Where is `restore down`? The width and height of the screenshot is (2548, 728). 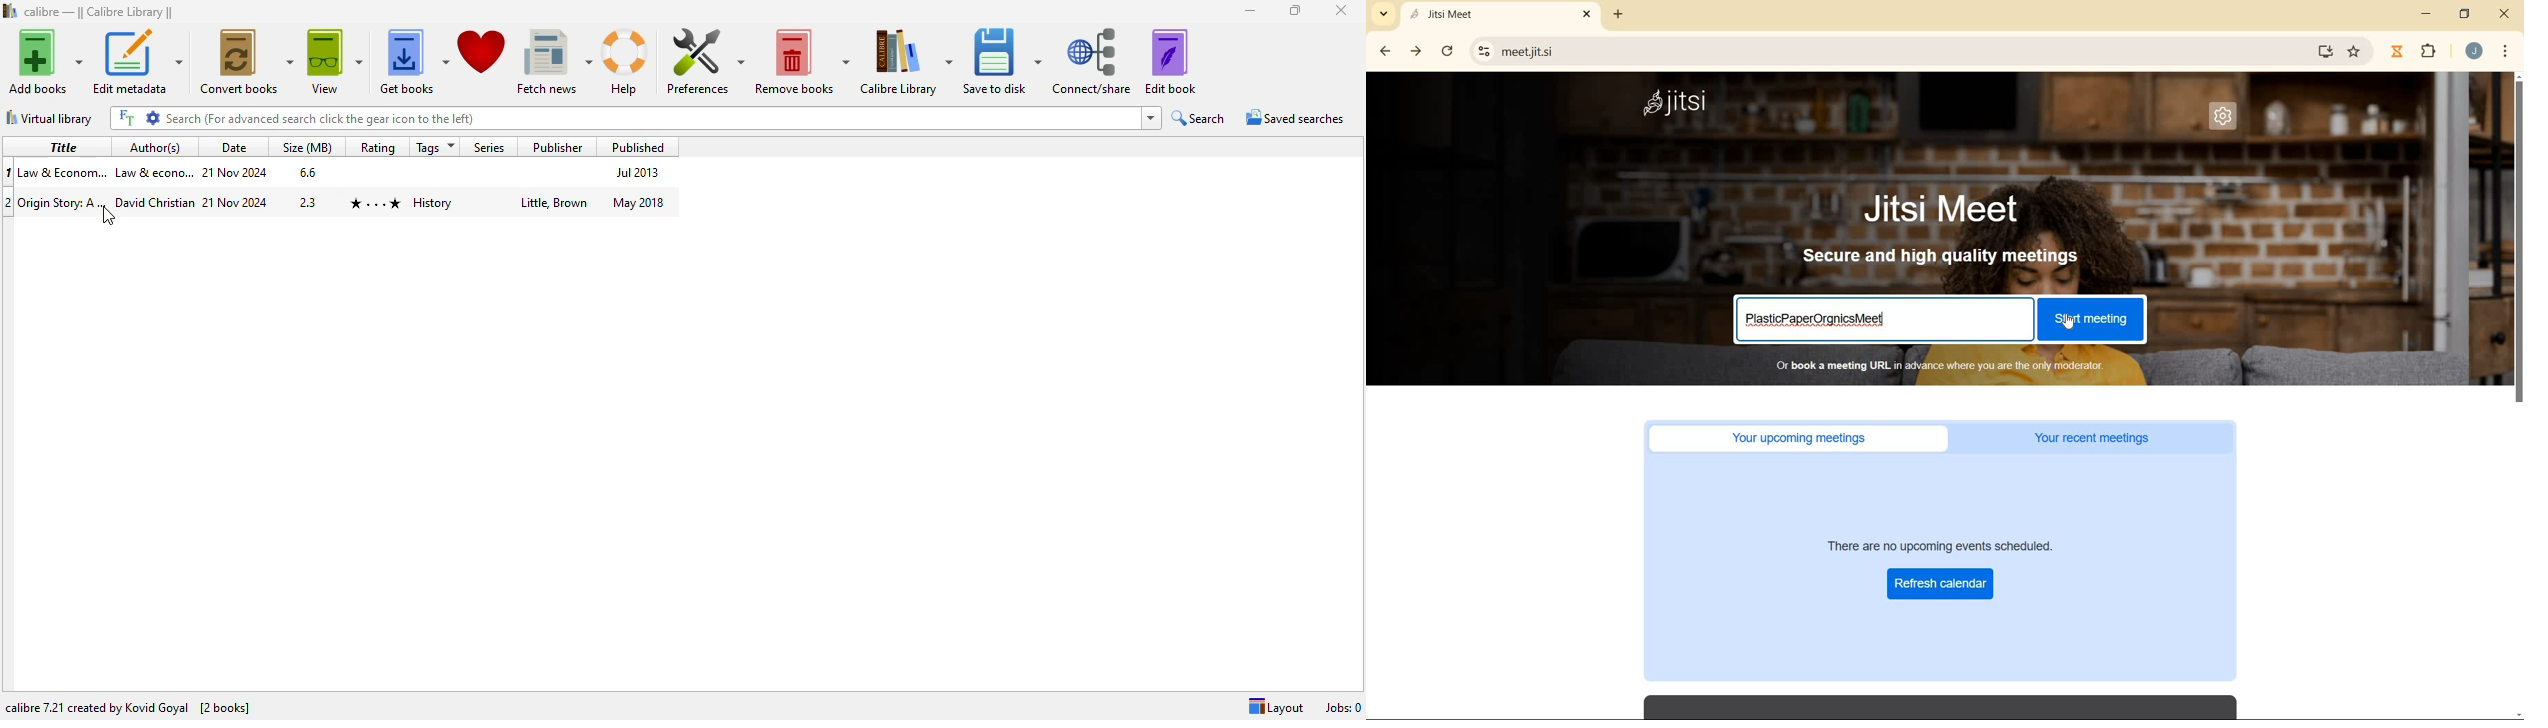
restore down is located at coordinates (2467, 15).